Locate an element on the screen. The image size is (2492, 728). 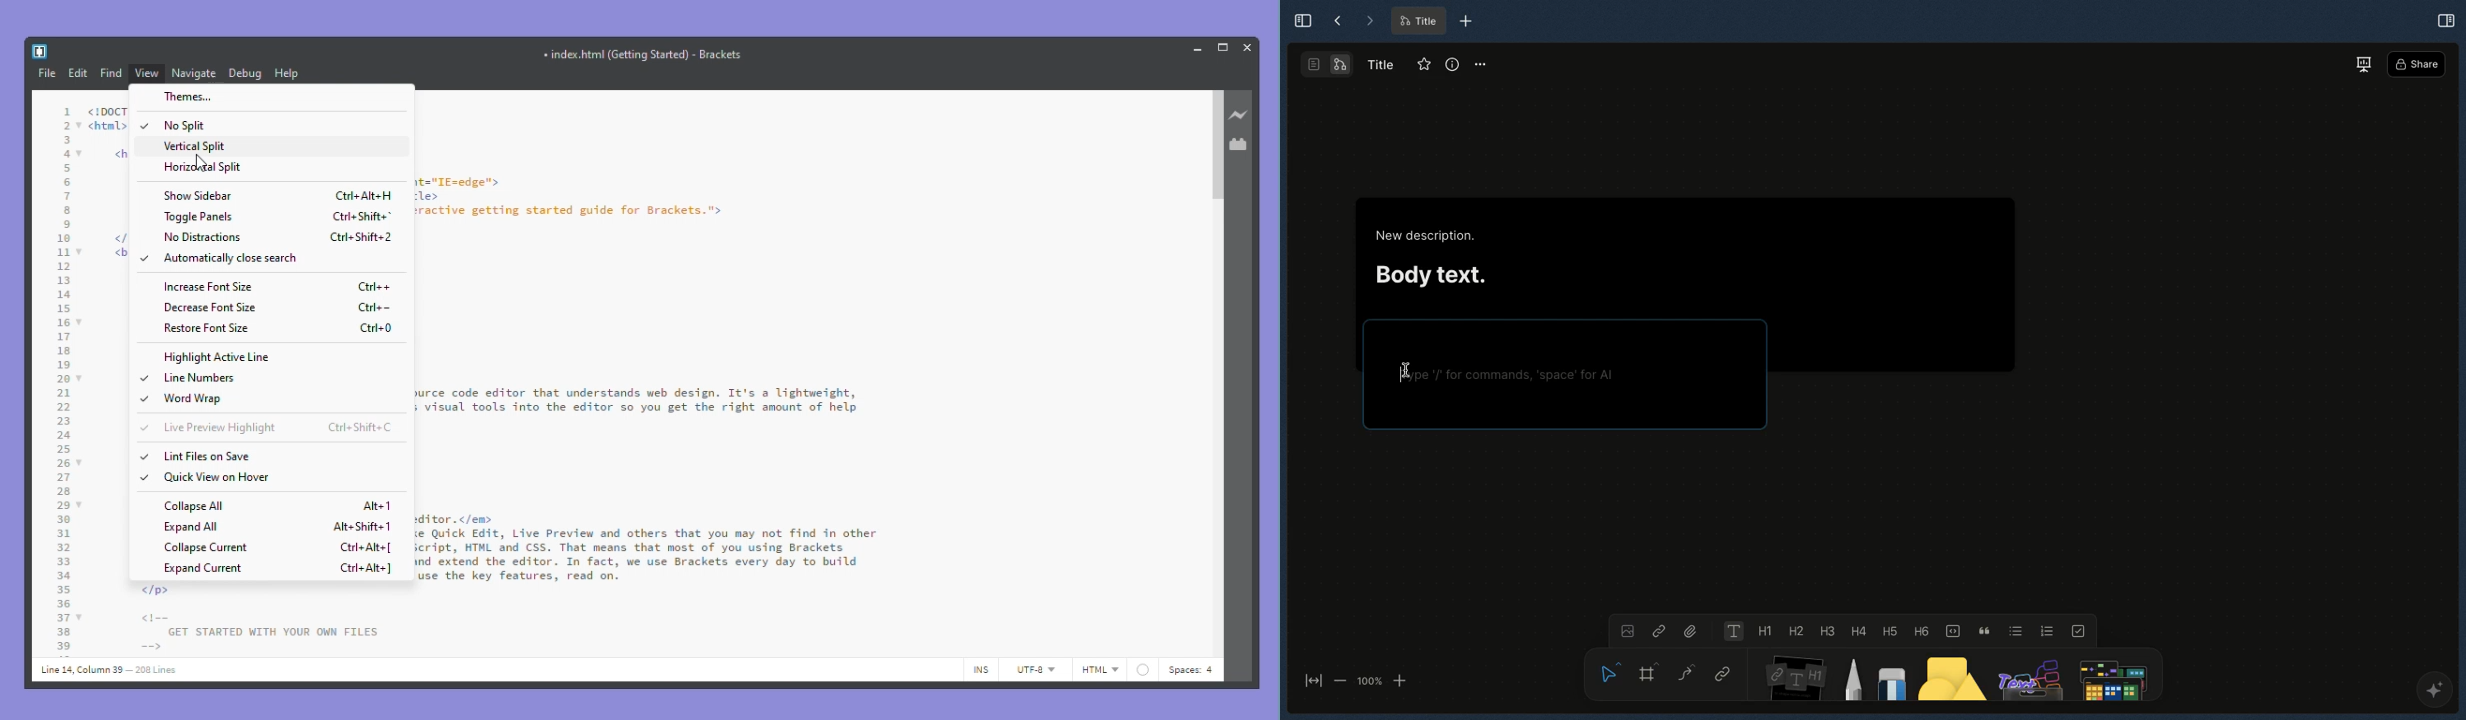
edit is located at coordinates (78, 75).